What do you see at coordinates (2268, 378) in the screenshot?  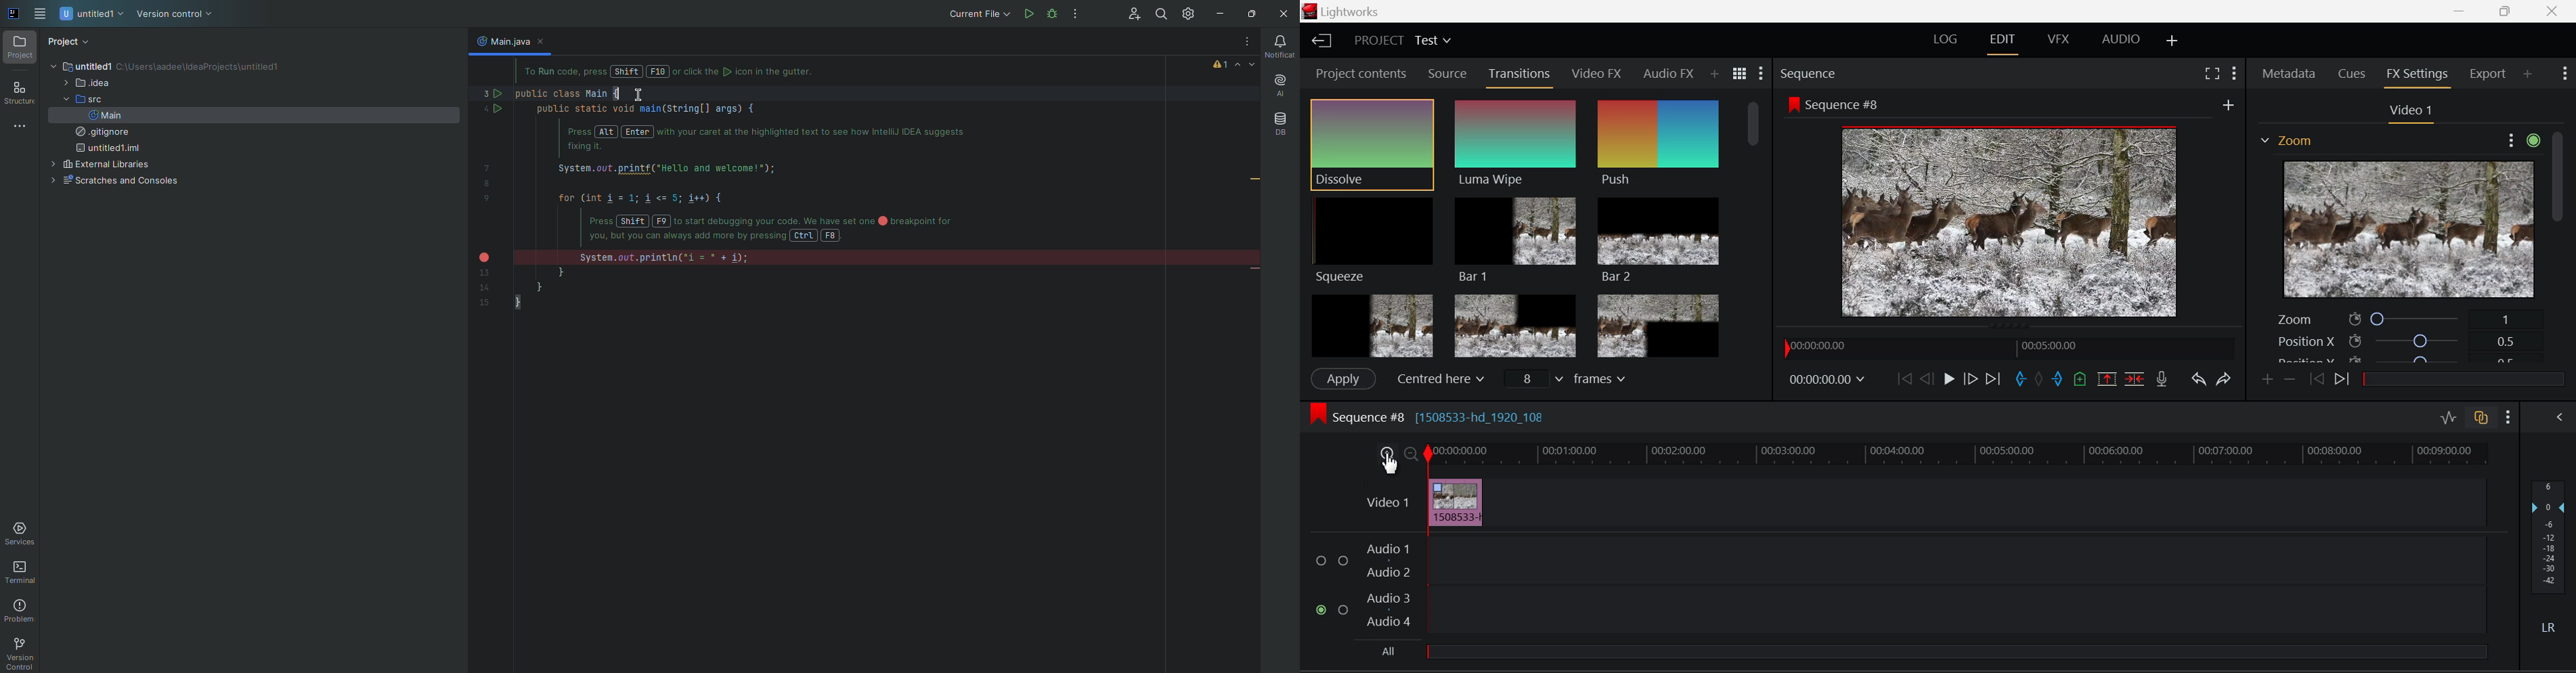 I see `Add keyframe` at bounding box center [2268, 378].